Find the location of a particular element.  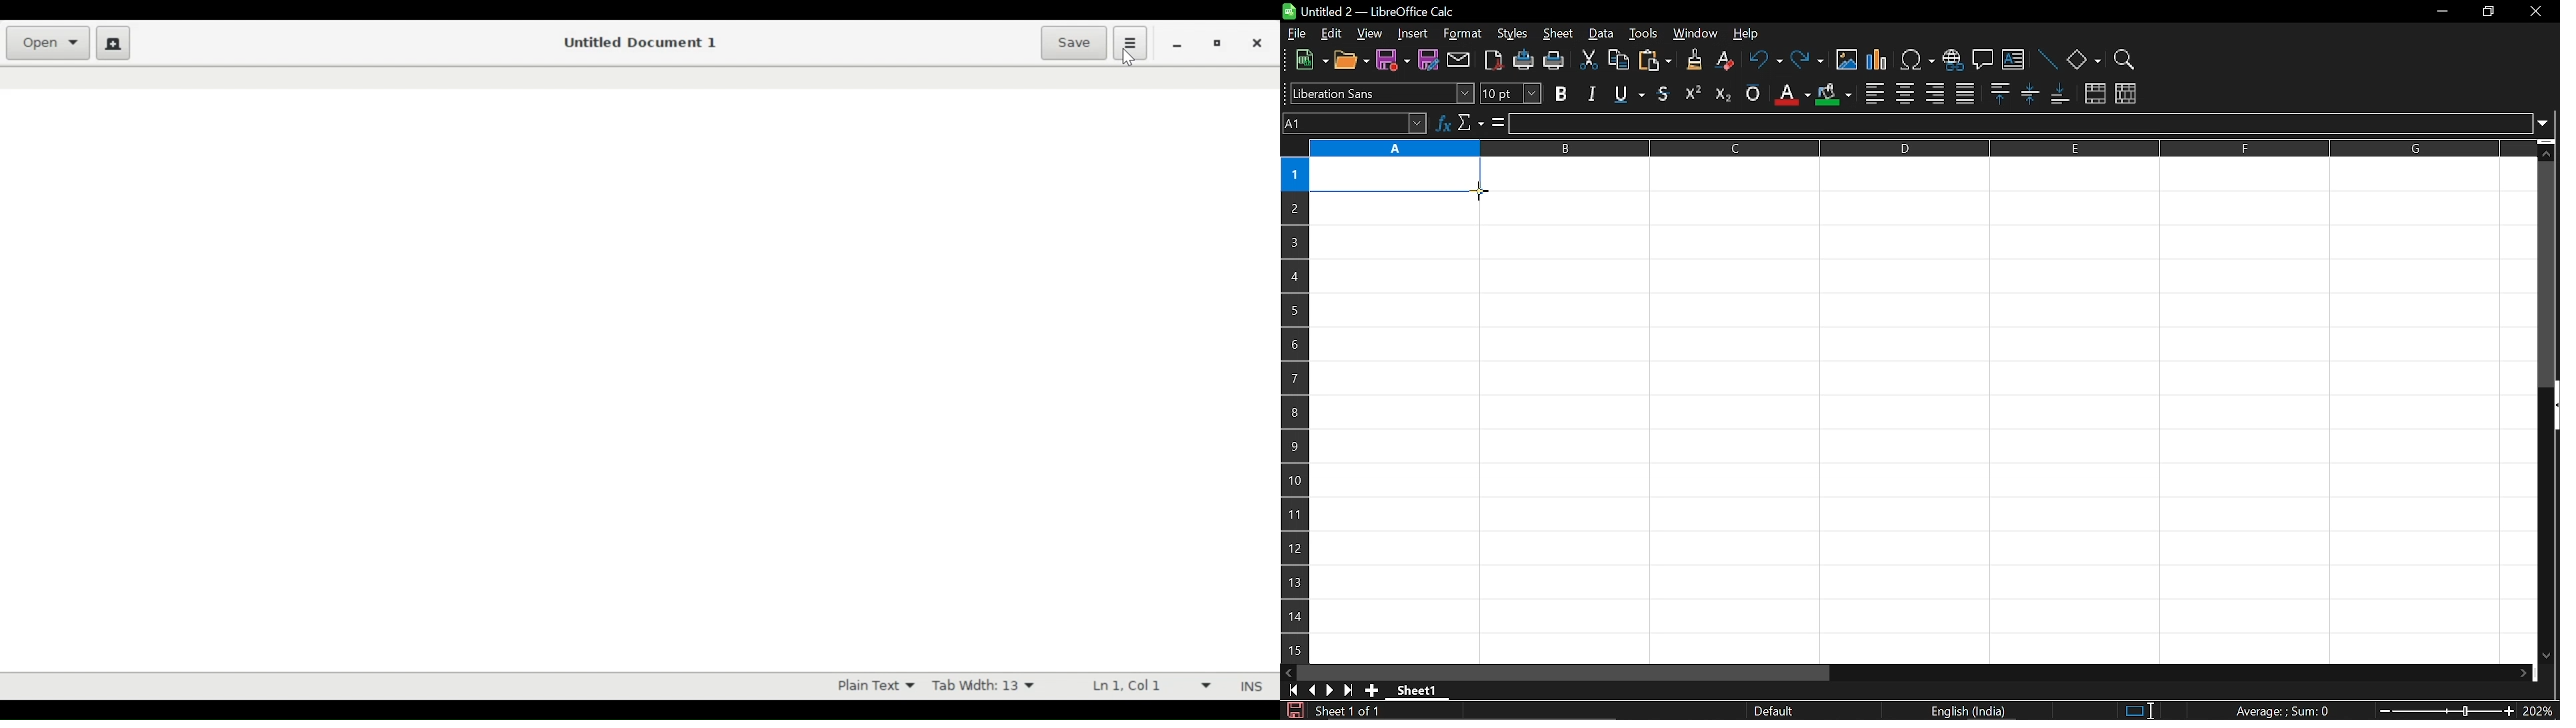

basic shapes is located at coordinates (2084, 59).